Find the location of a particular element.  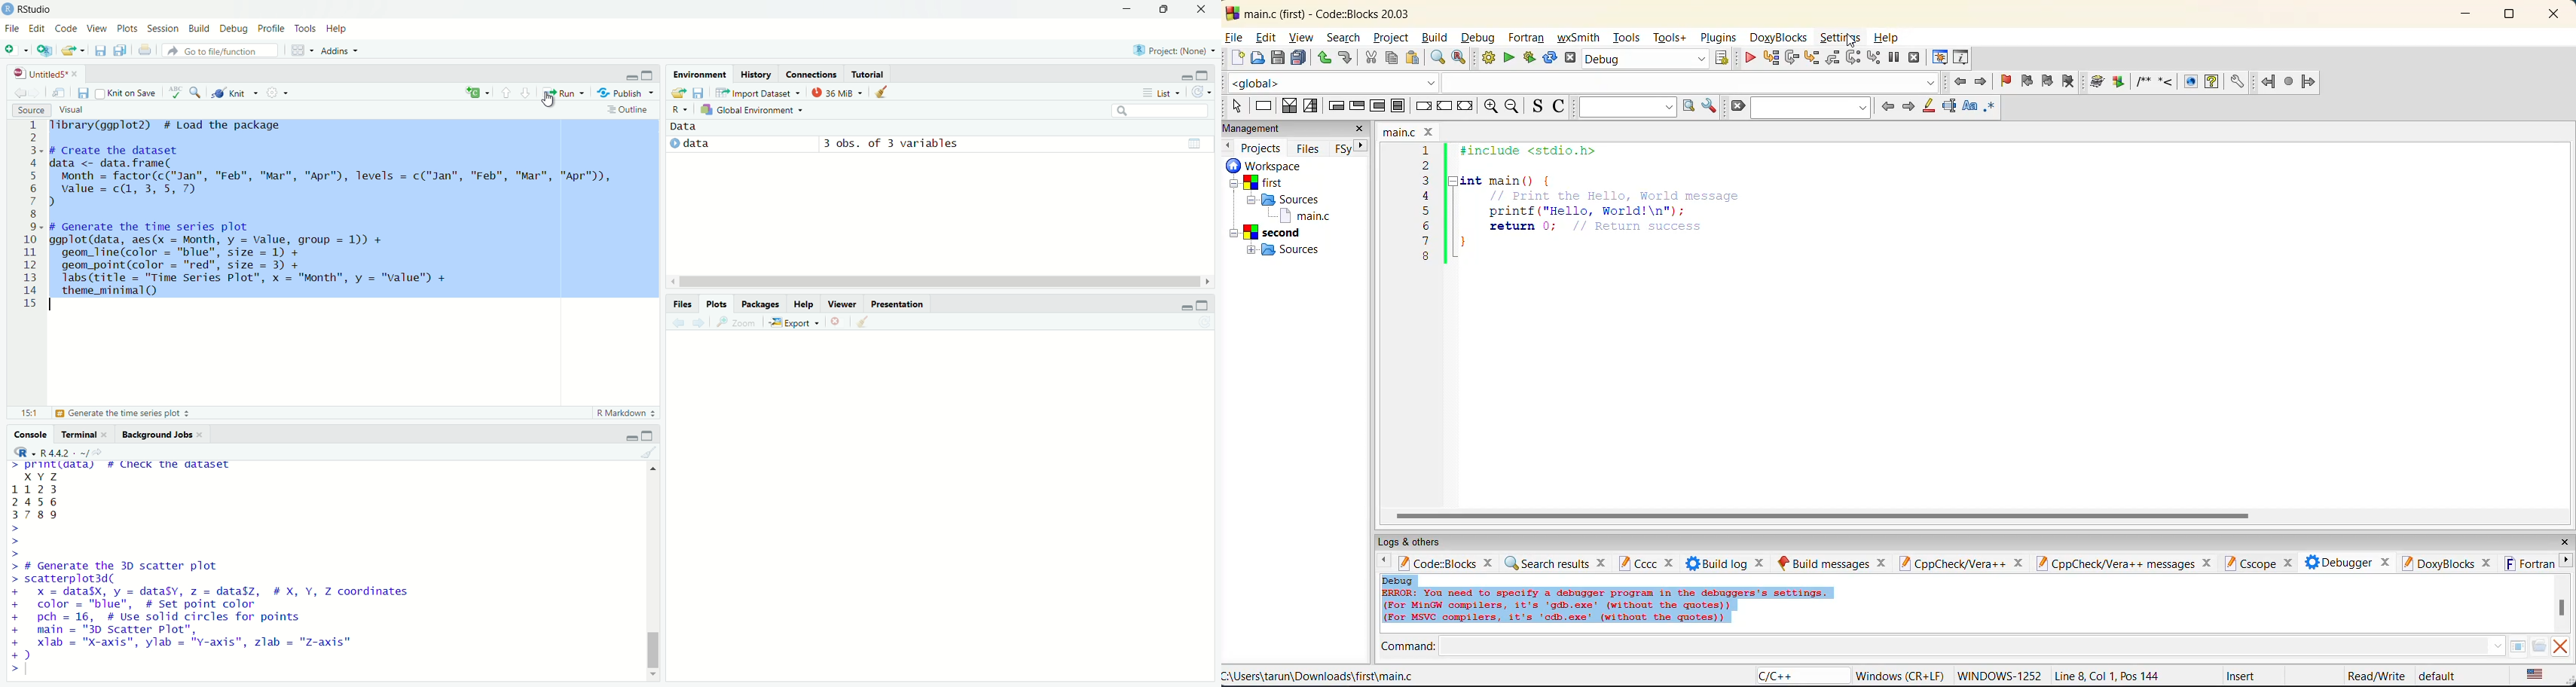

code to generate the 3d scatter plot is located at coordinates (217, 611).